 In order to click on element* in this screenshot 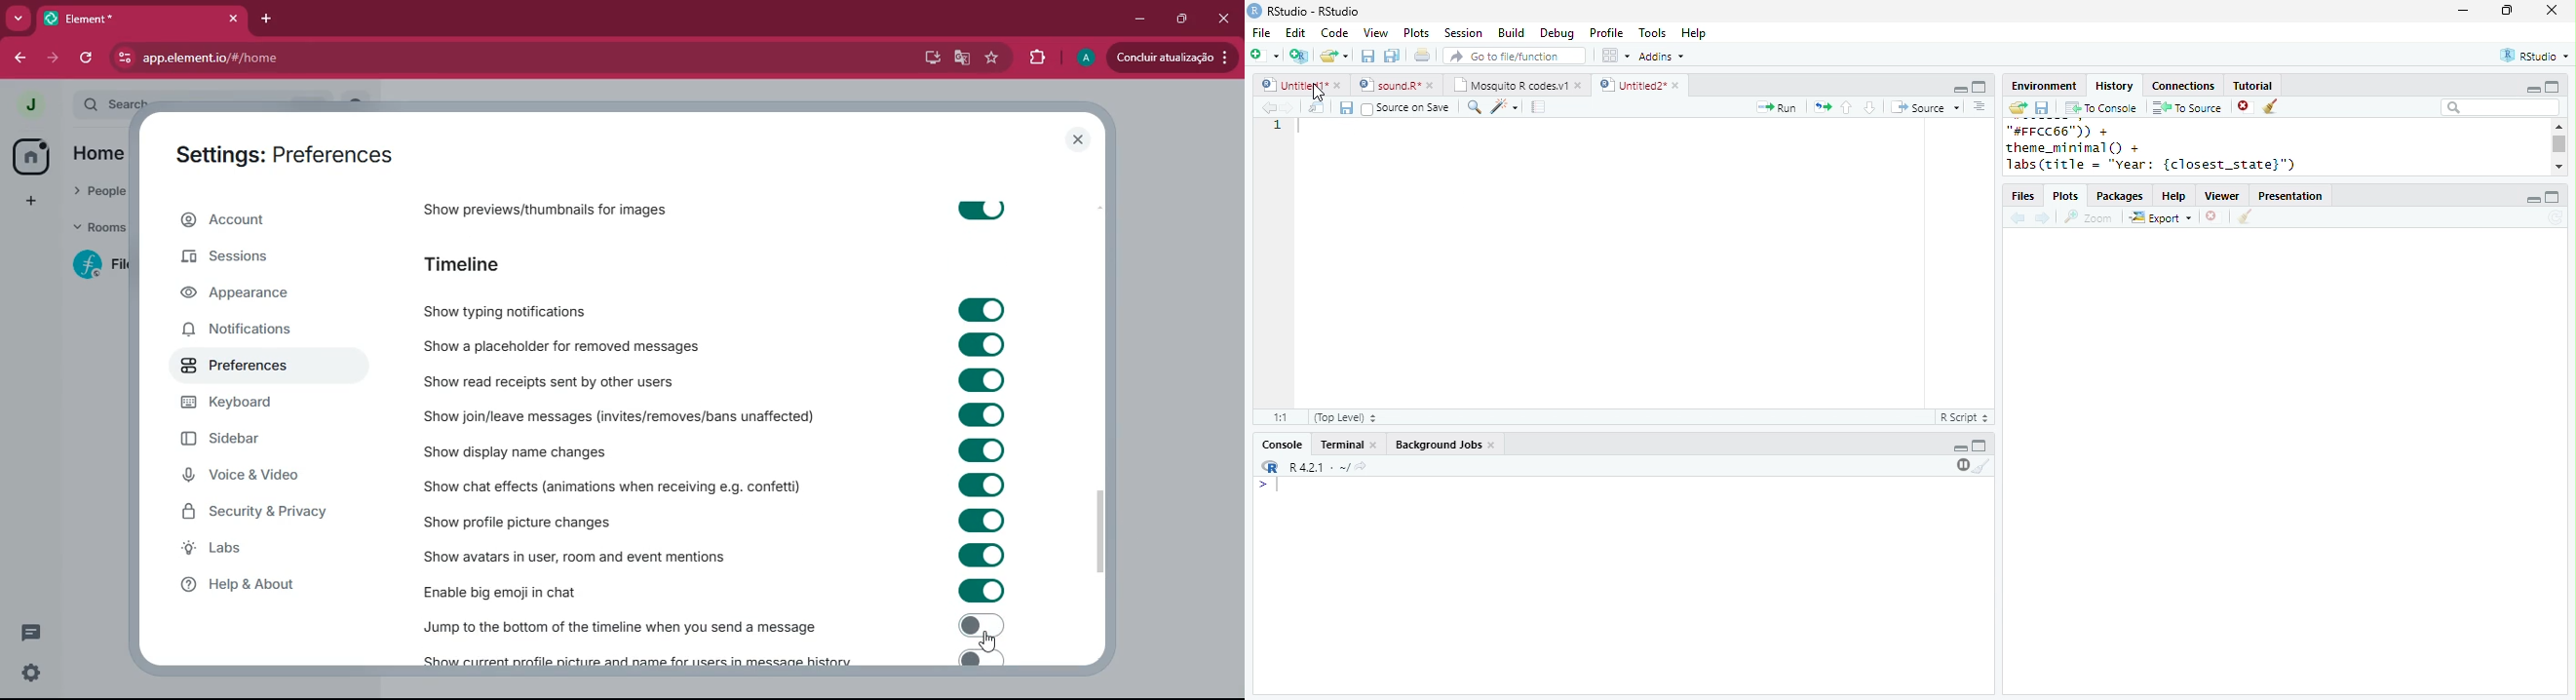, I will do `click(119, 18)`.